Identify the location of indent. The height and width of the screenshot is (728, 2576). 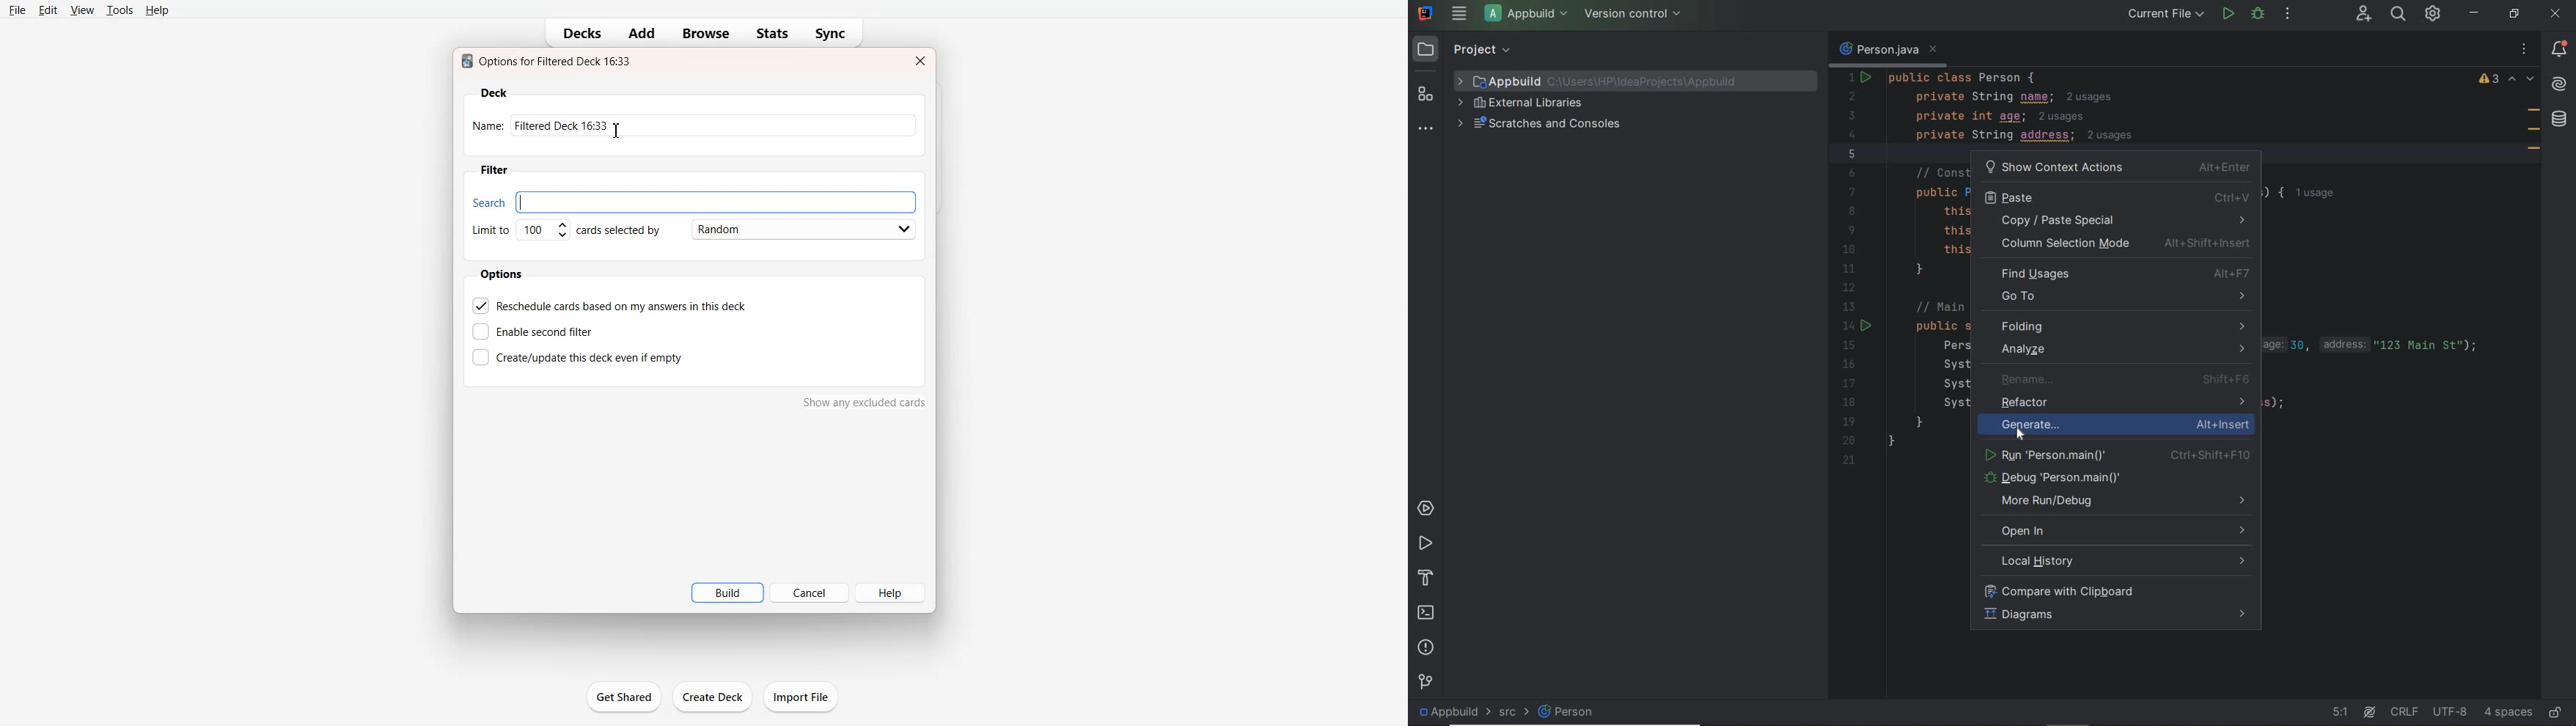
(2507, 711).